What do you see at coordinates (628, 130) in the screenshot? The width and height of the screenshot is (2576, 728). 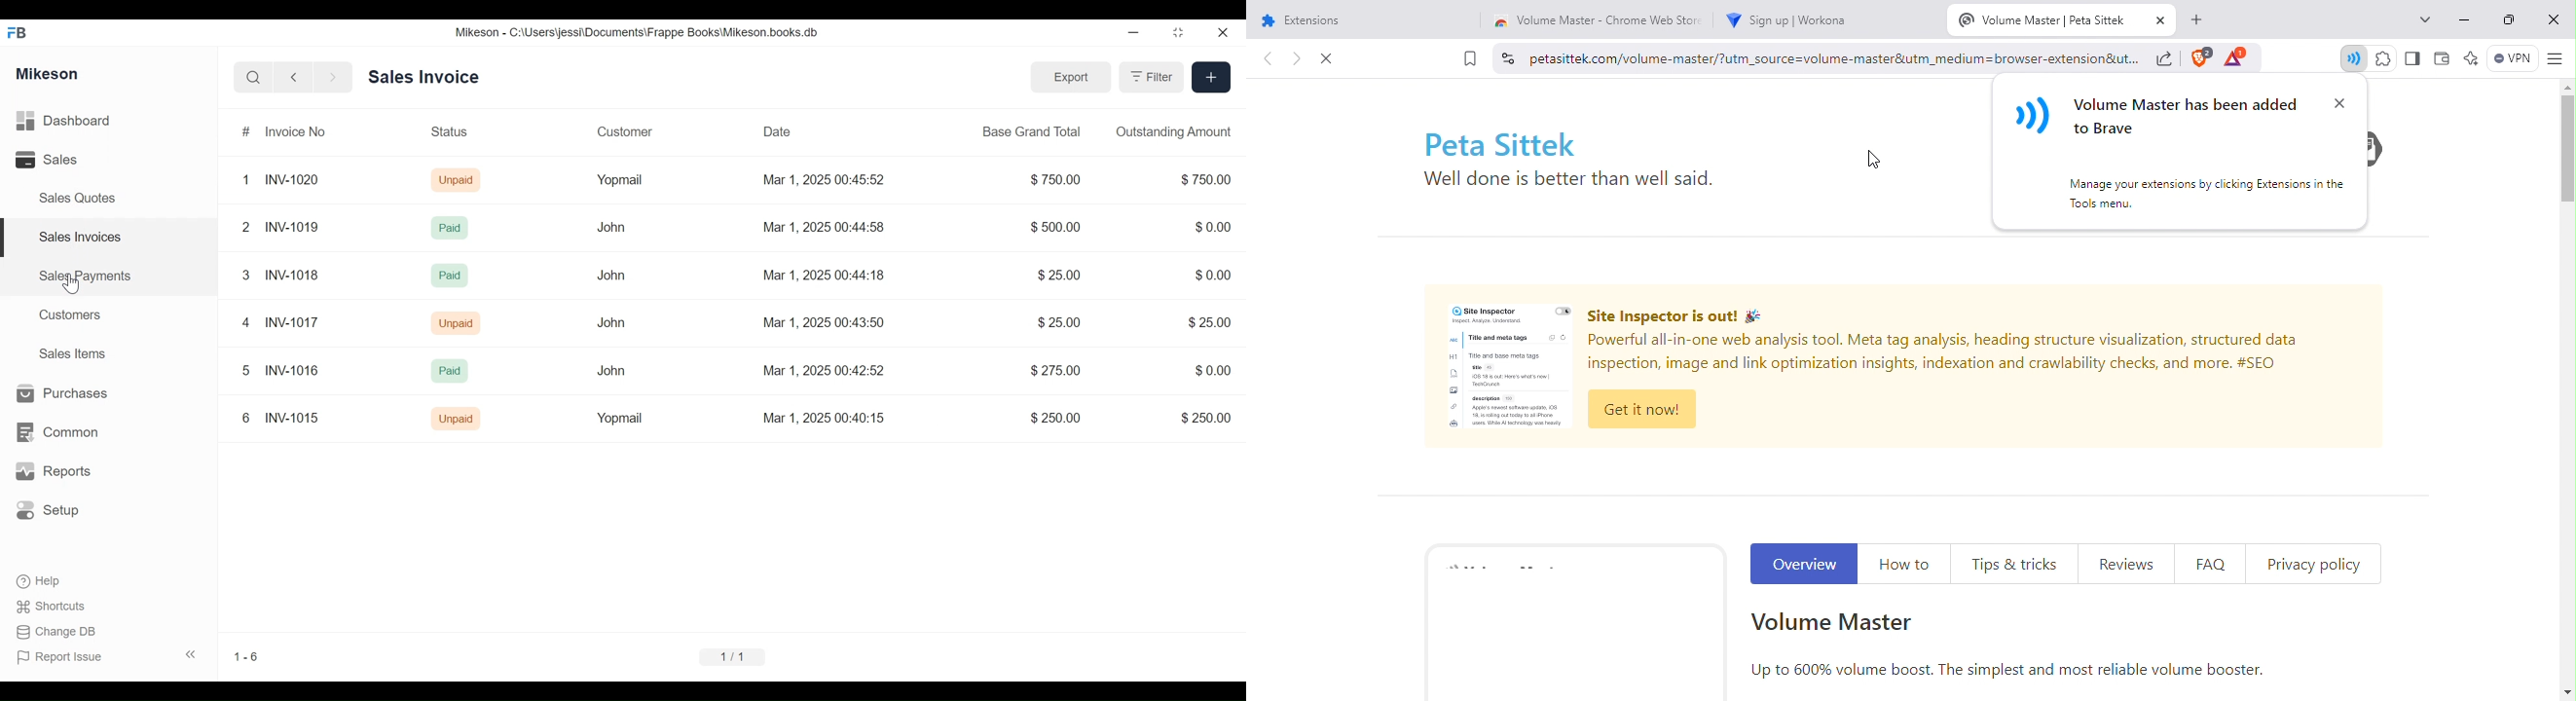 I see `Customer` at bounding box center [628, 130].